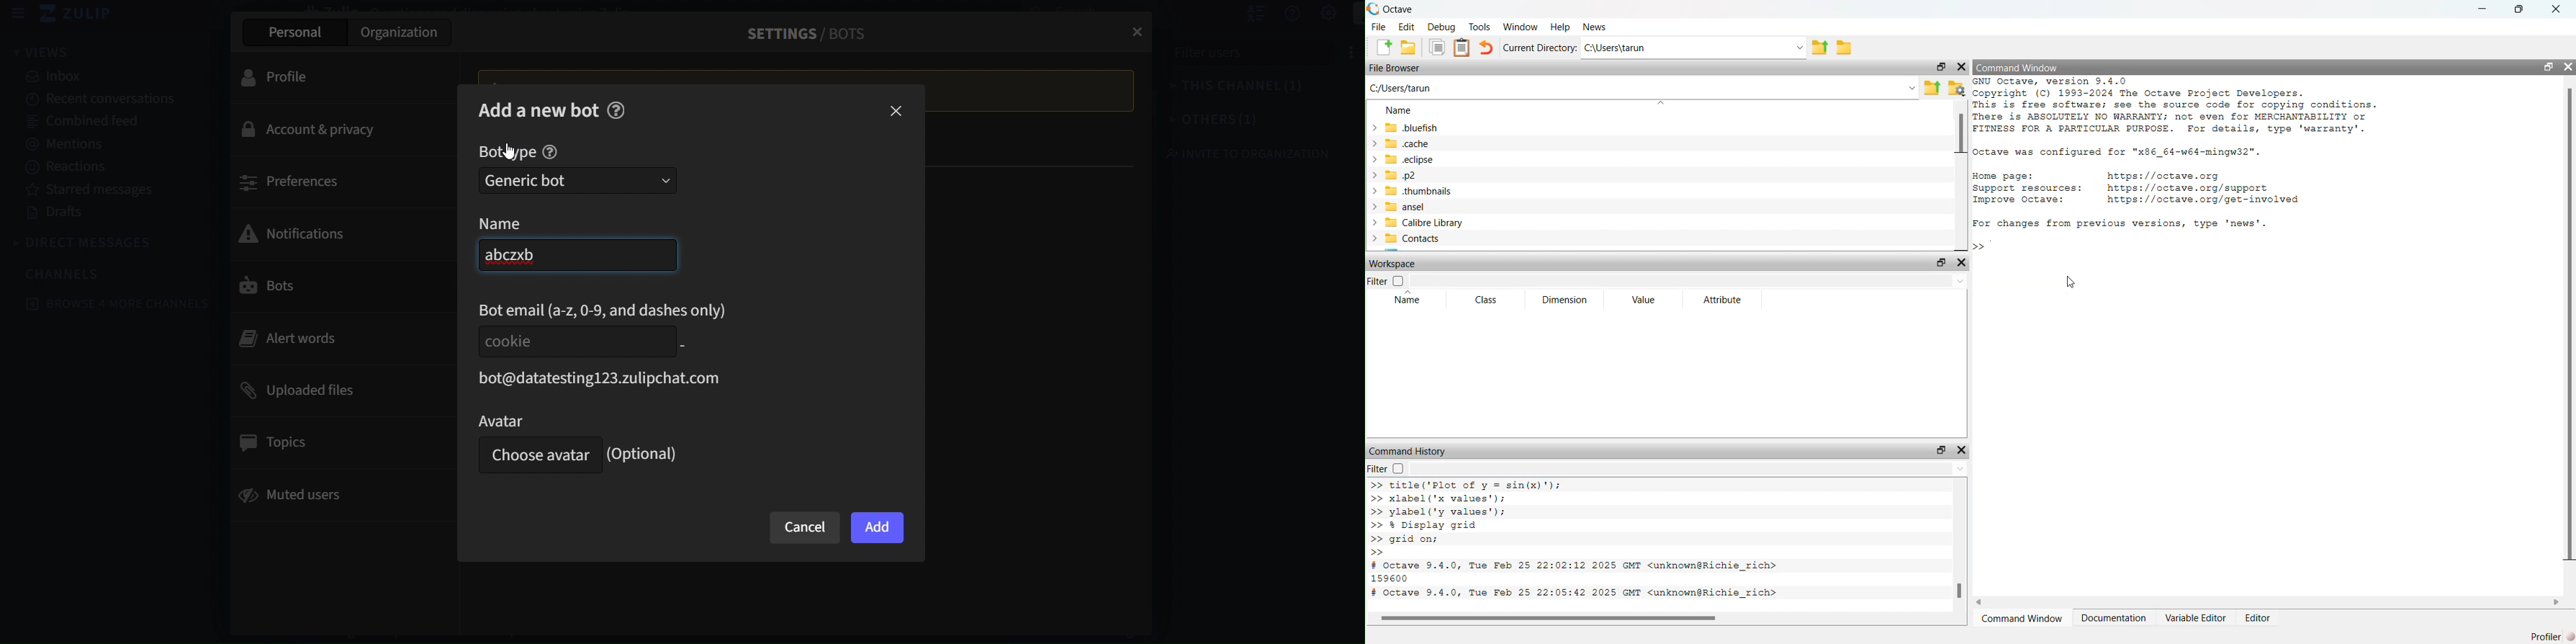 This screenshot has height=644, width=2576. I want to click on Tools, so click(1479, 27).